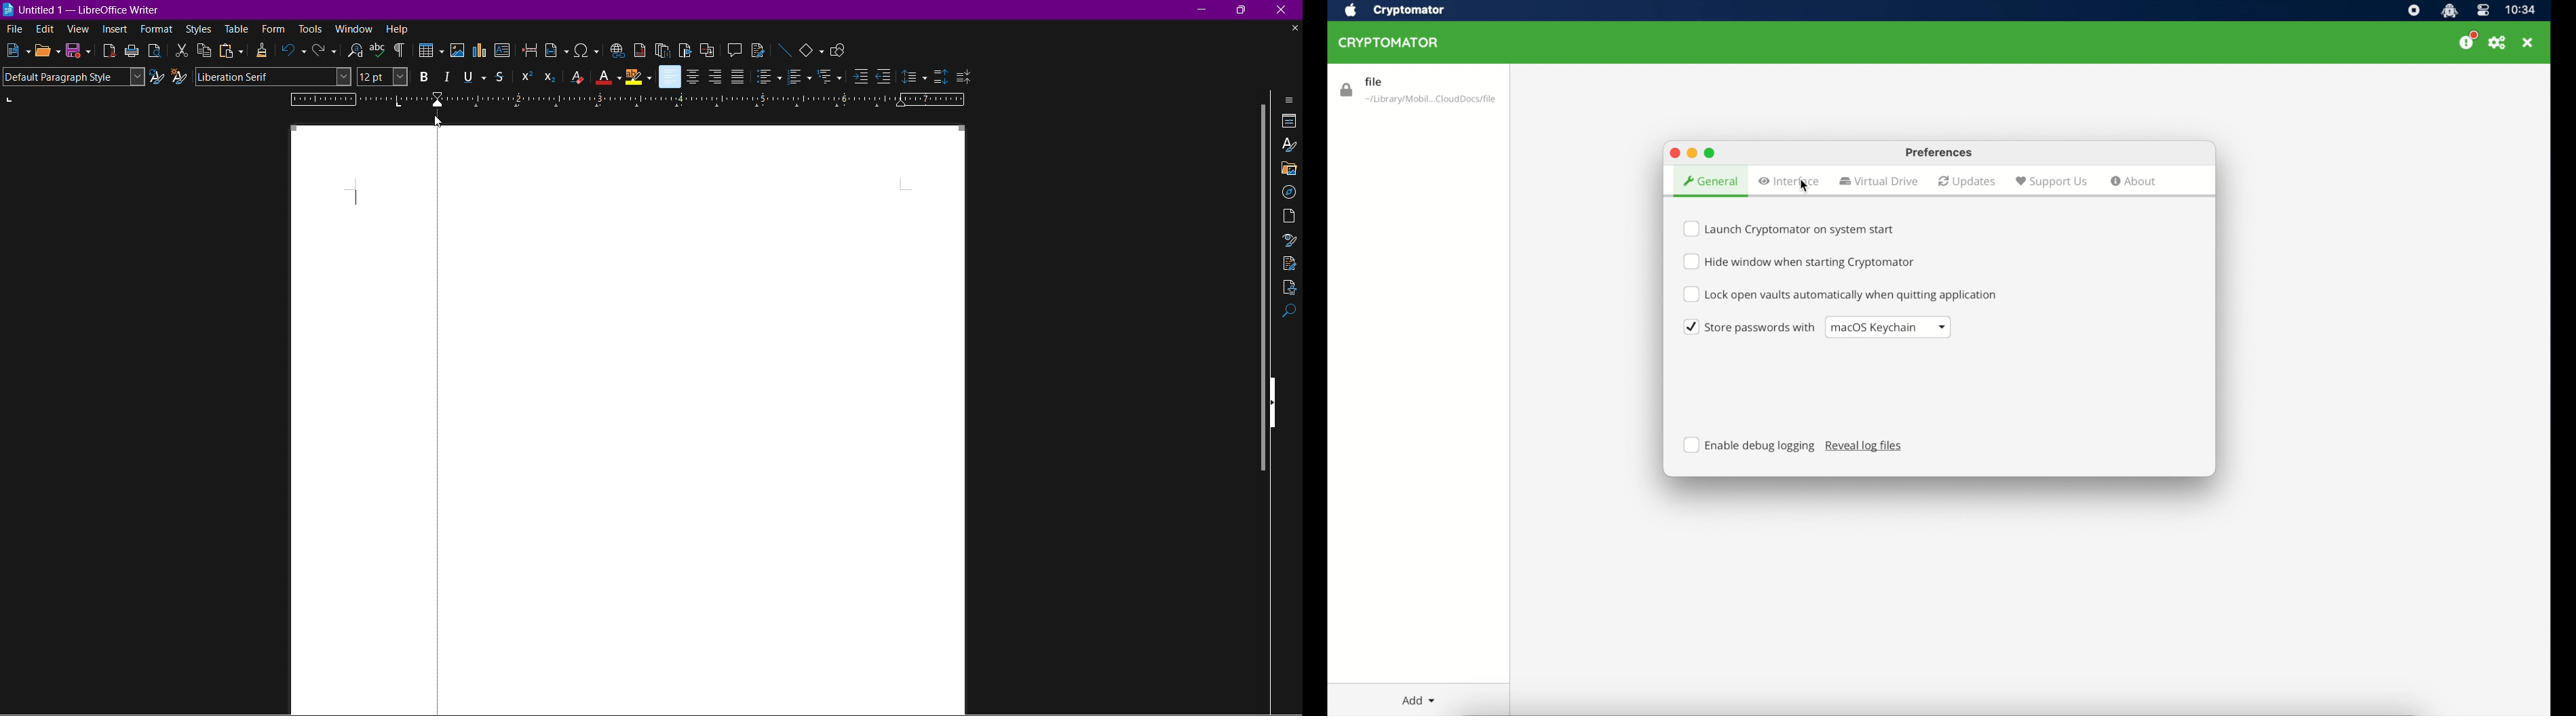 The image size is (2576, 728). I want to click on Insert Endnote, so click(662, 49).